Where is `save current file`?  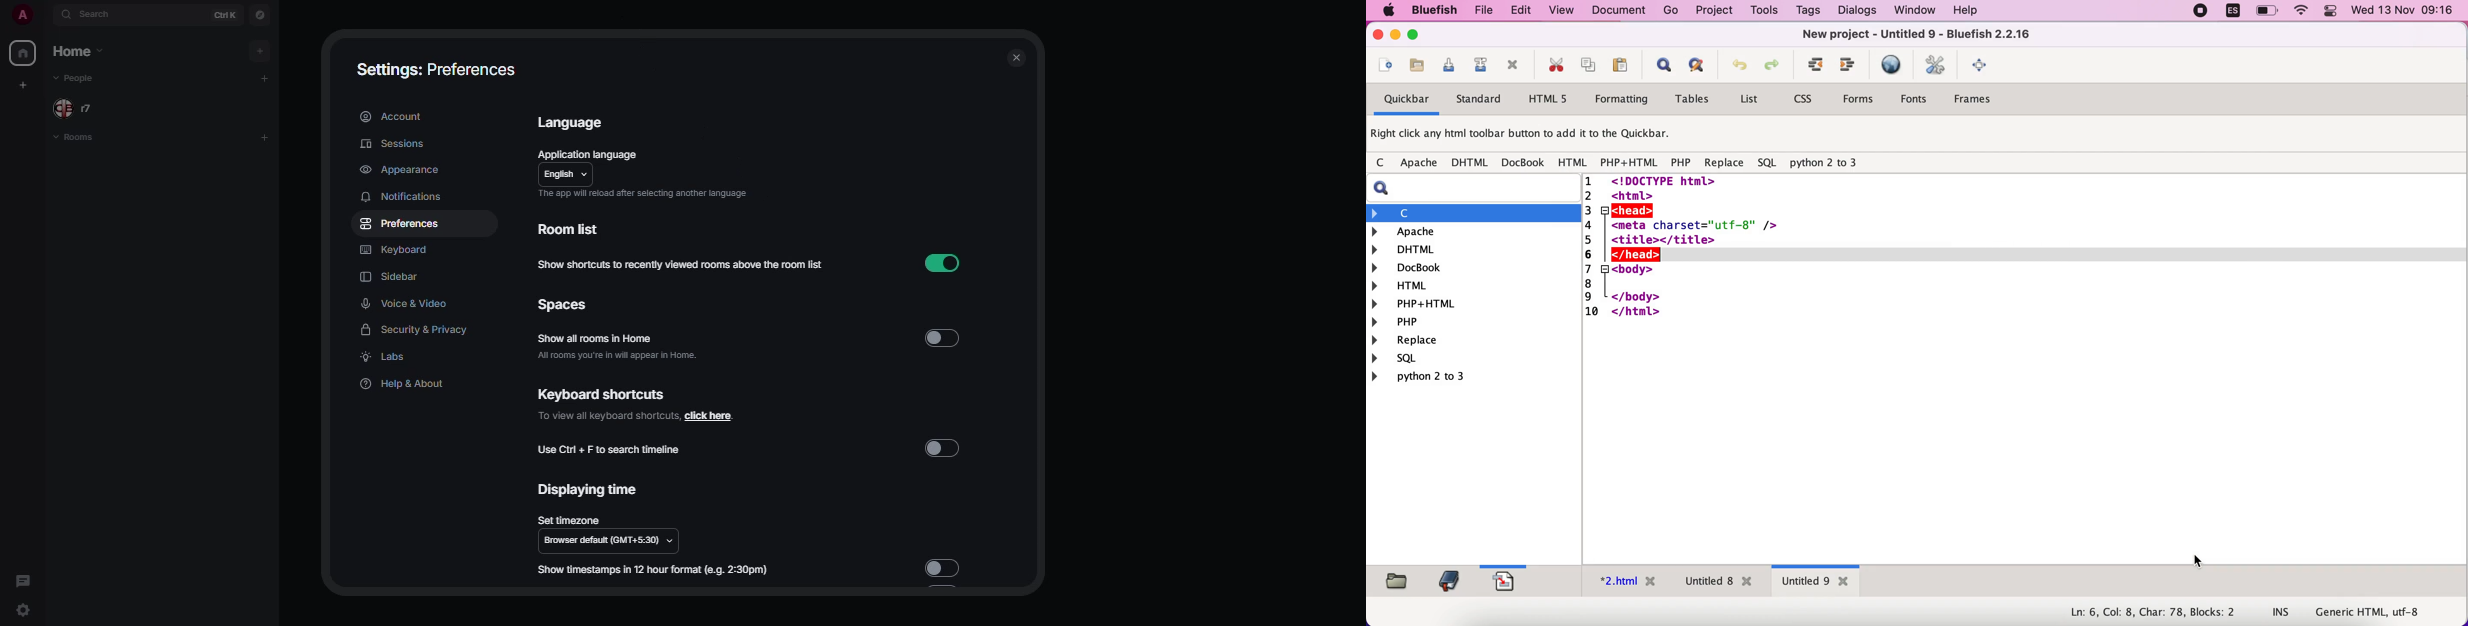
save current file is located at coordinates (1446, 68).